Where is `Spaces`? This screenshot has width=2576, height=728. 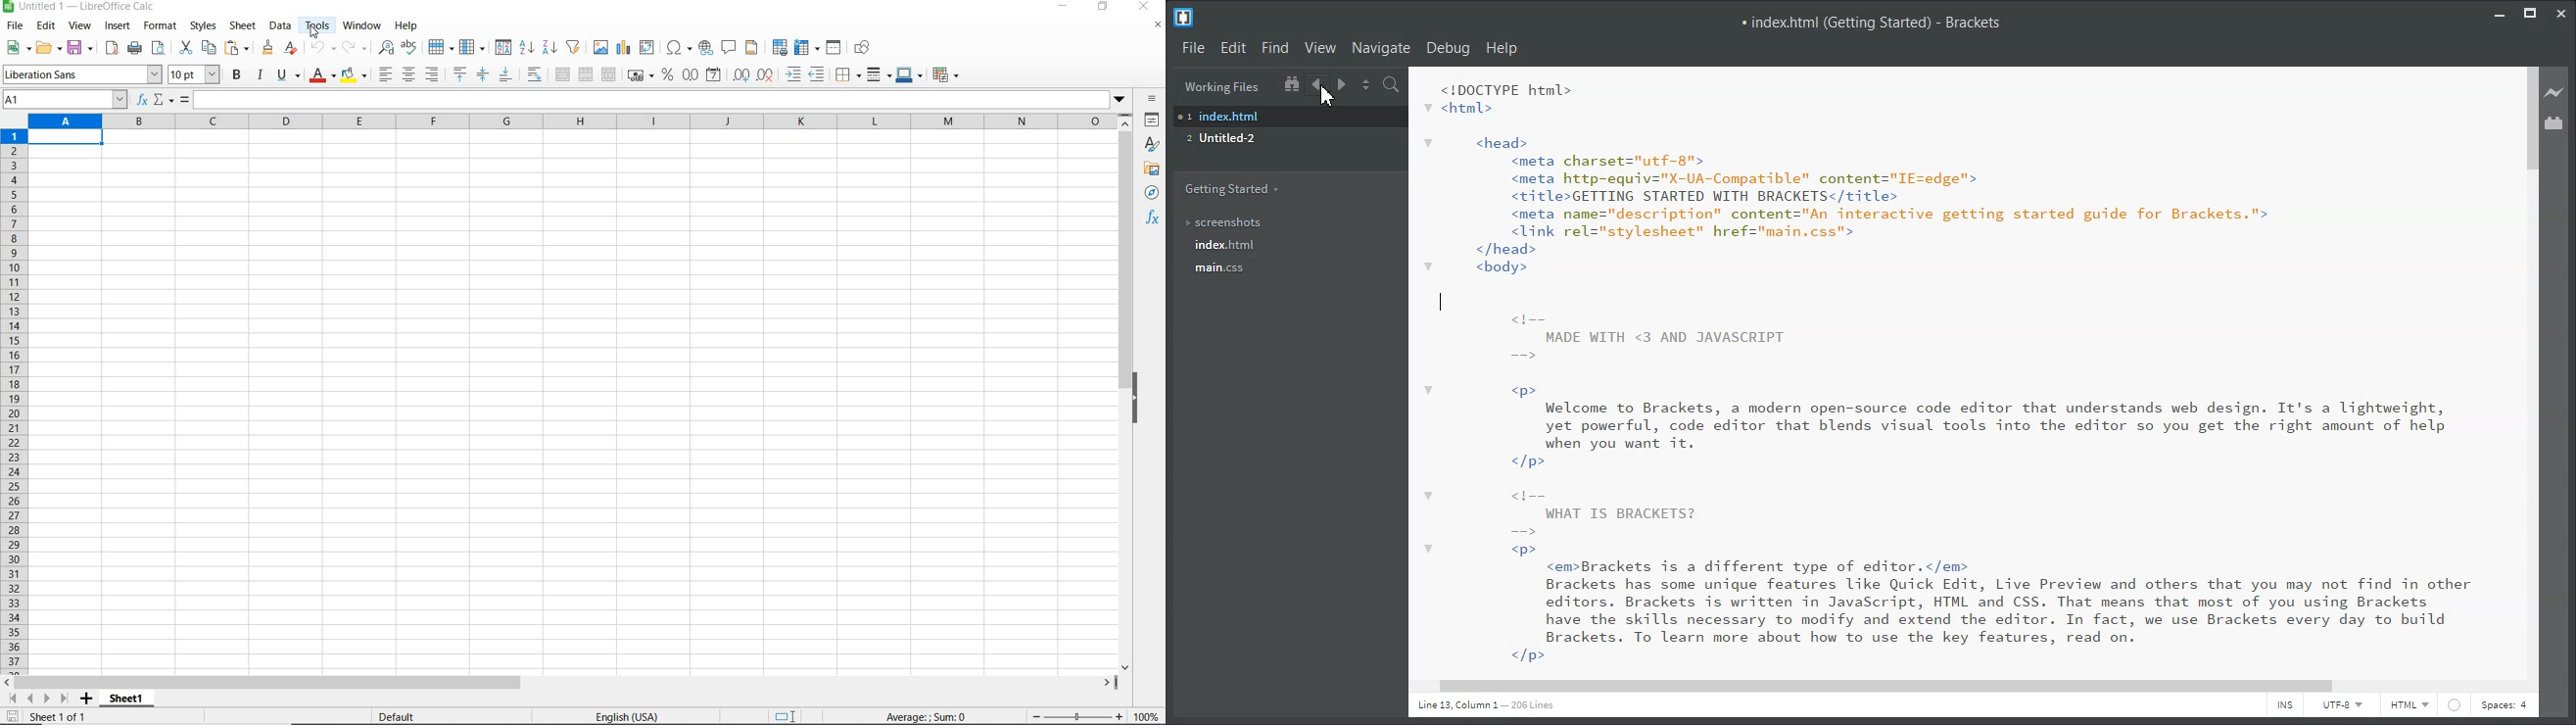
Spaces is located at coordinates (2504, 706).